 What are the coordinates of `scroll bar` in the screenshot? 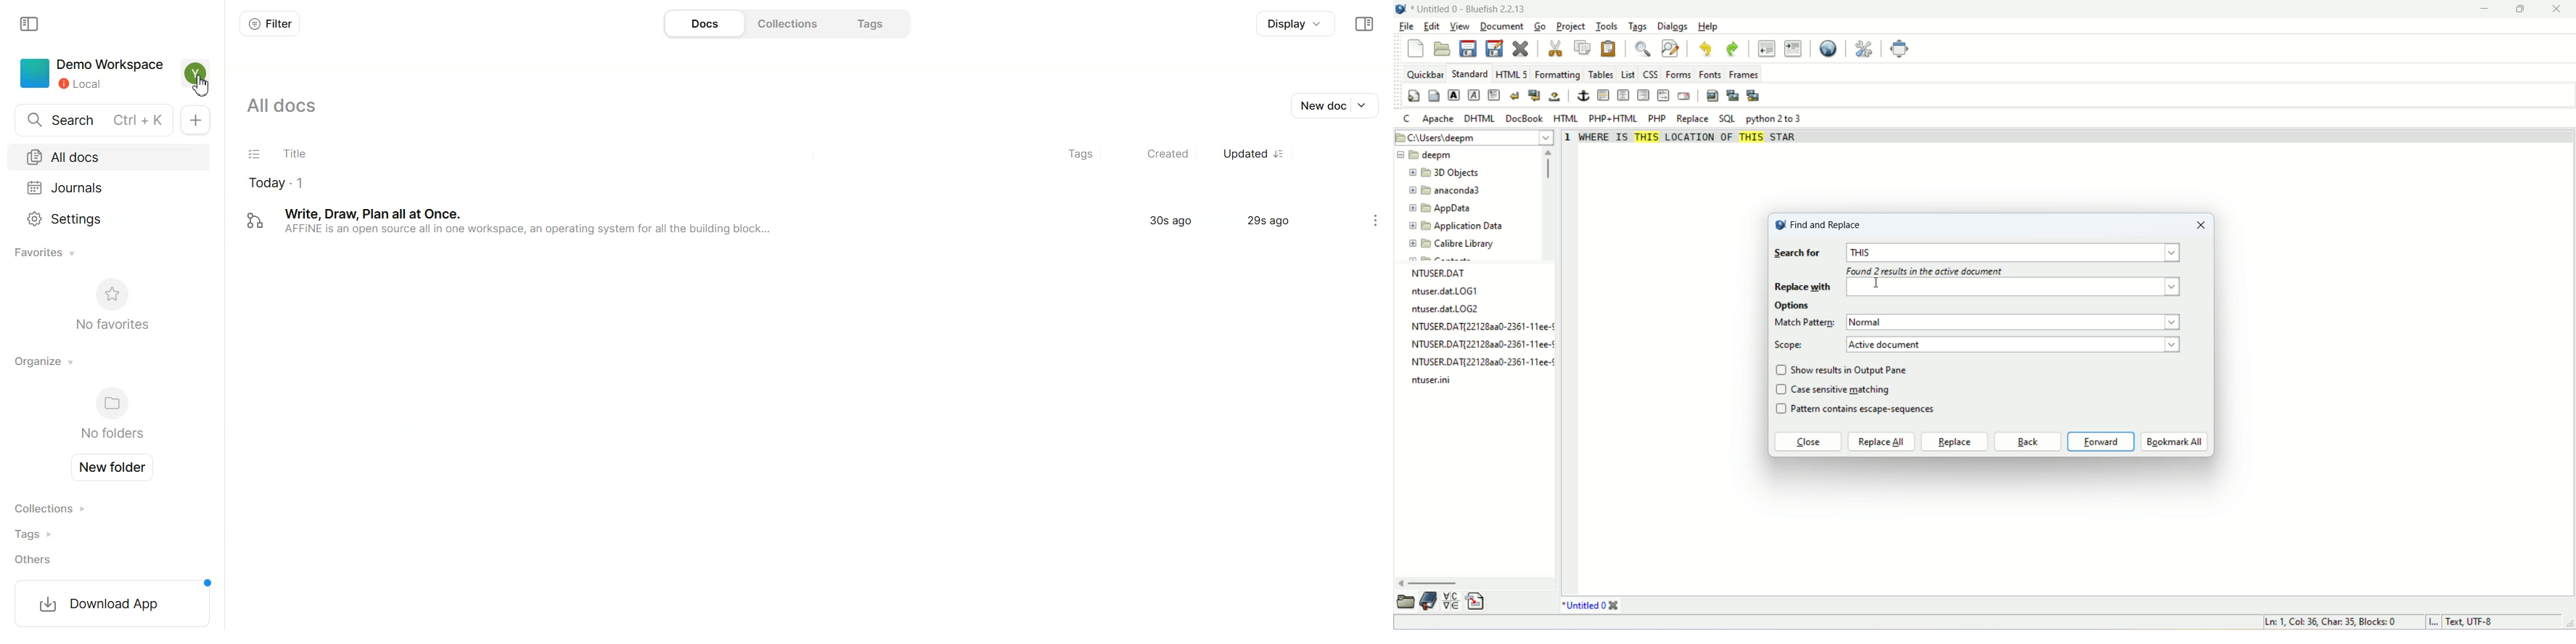 It's located at (1475, 584).